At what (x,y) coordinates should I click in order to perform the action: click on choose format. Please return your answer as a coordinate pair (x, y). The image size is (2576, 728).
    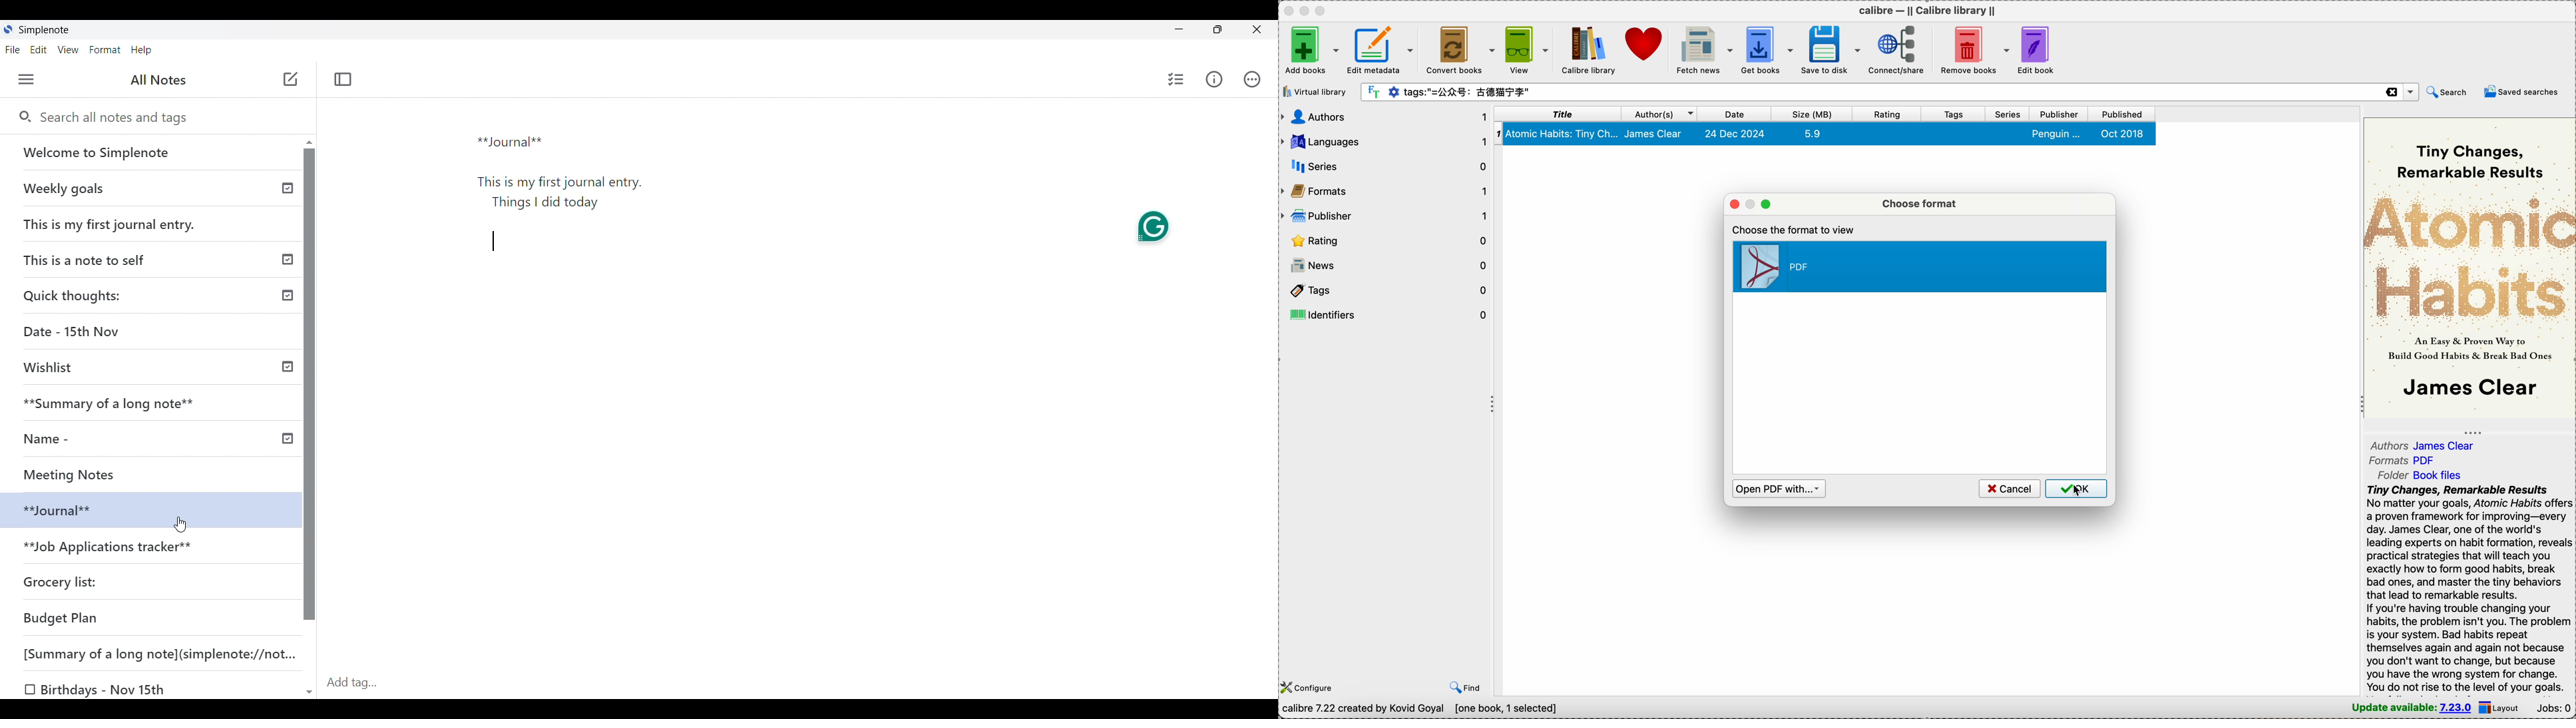
    Looking at the image, I should click on (1922, 204).